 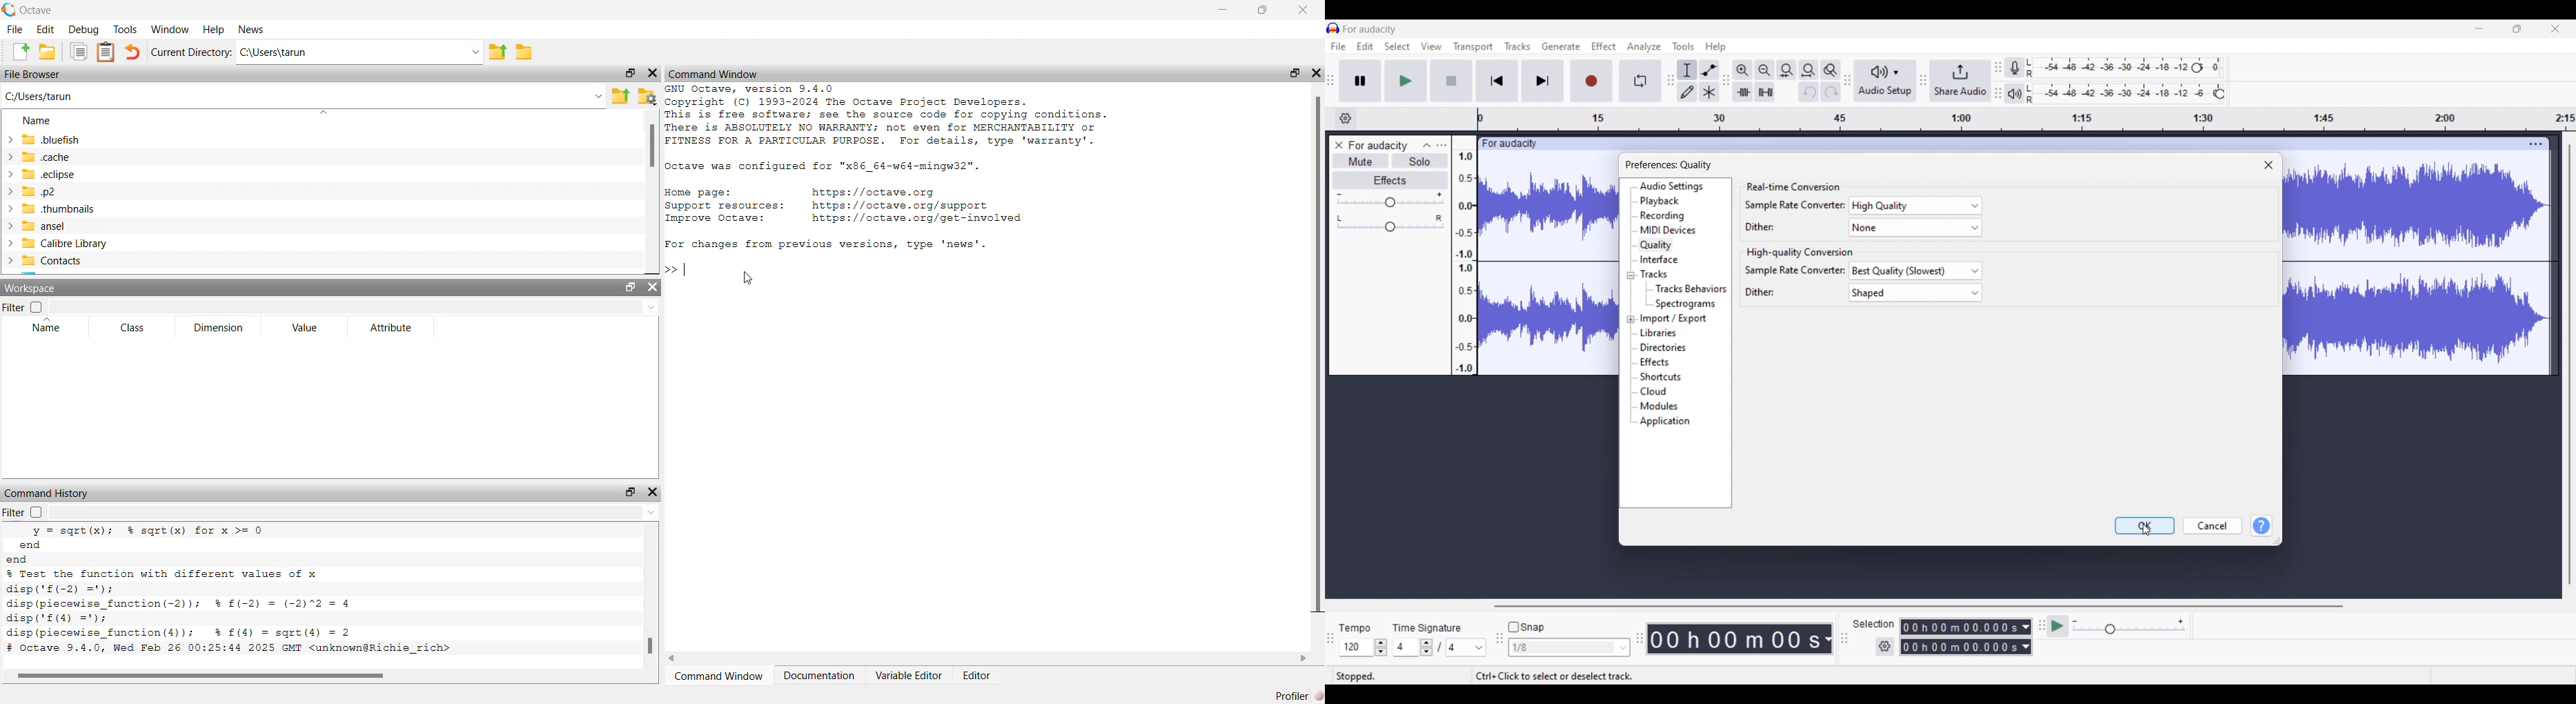 What do you see at coordinates (1709, 92) in the screenshot?
I see `Multi-tool` at bounding box center [1709, 92].